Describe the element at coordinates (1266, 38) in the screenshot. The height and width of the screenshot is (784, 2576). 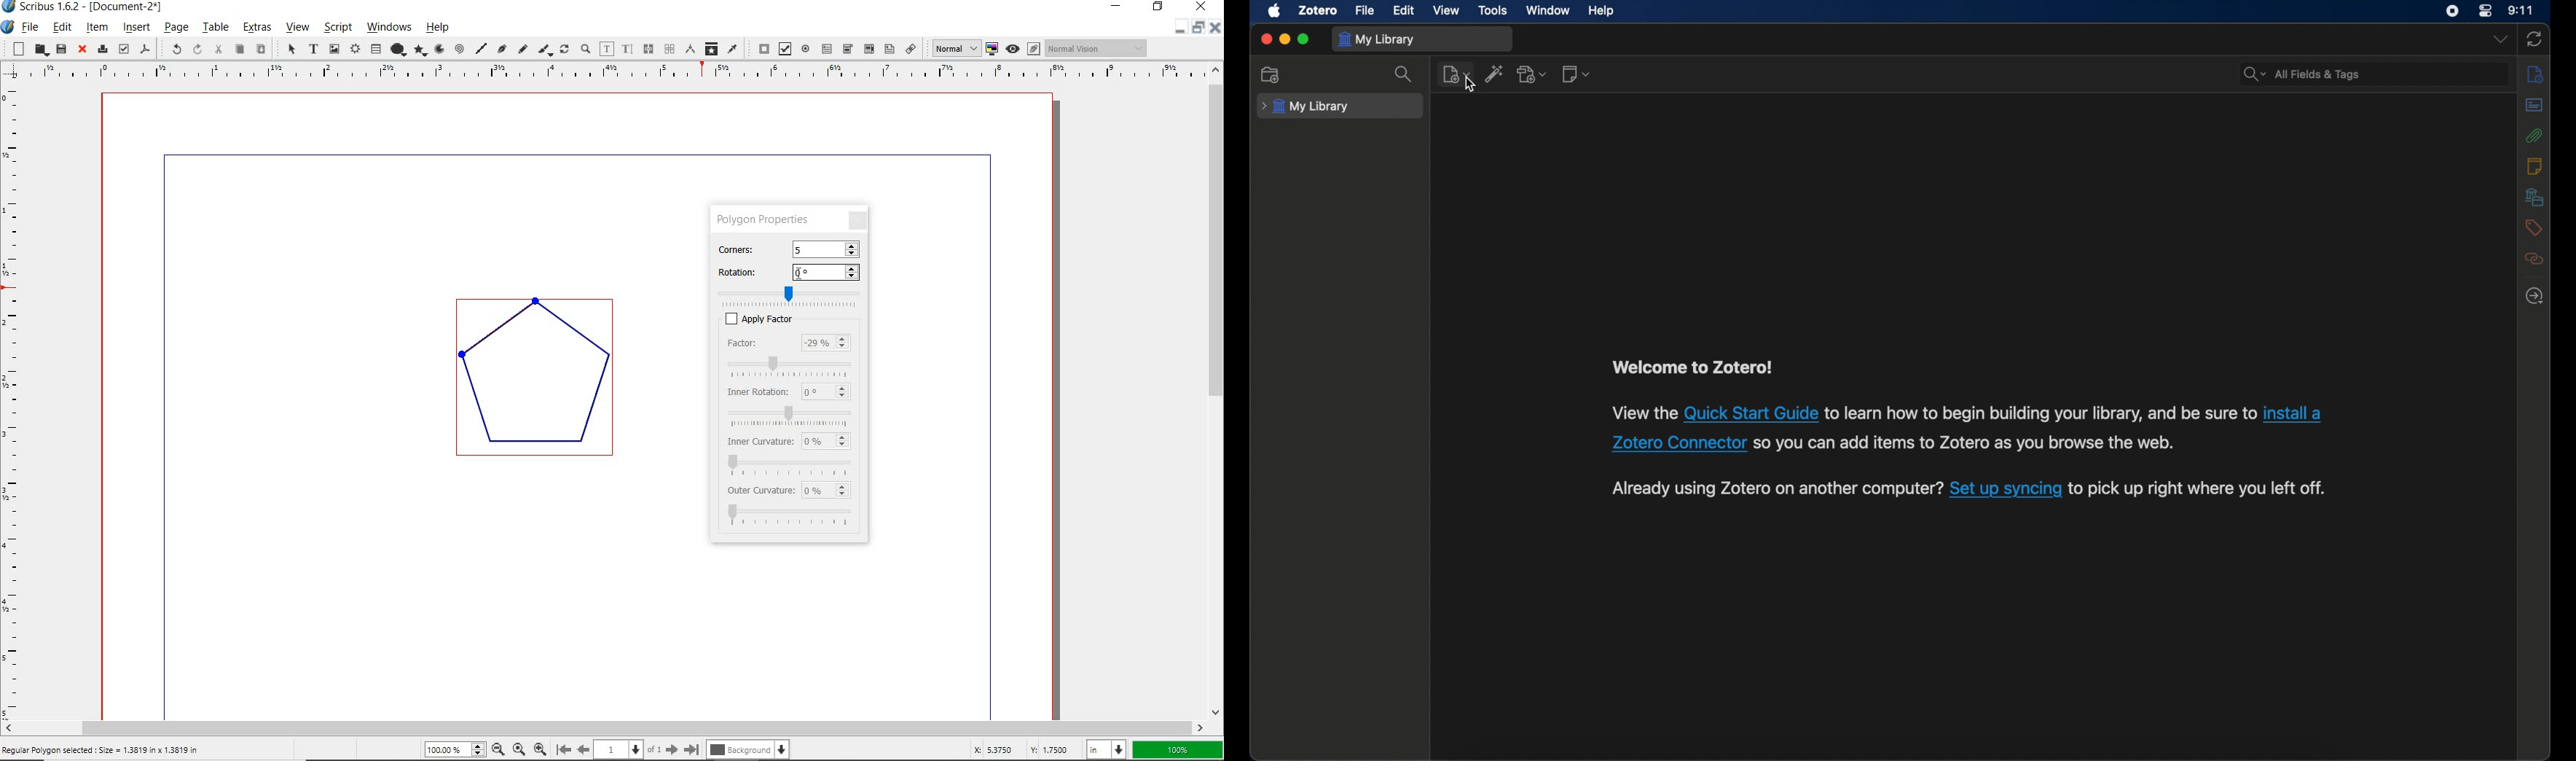
I see `close` at that location.